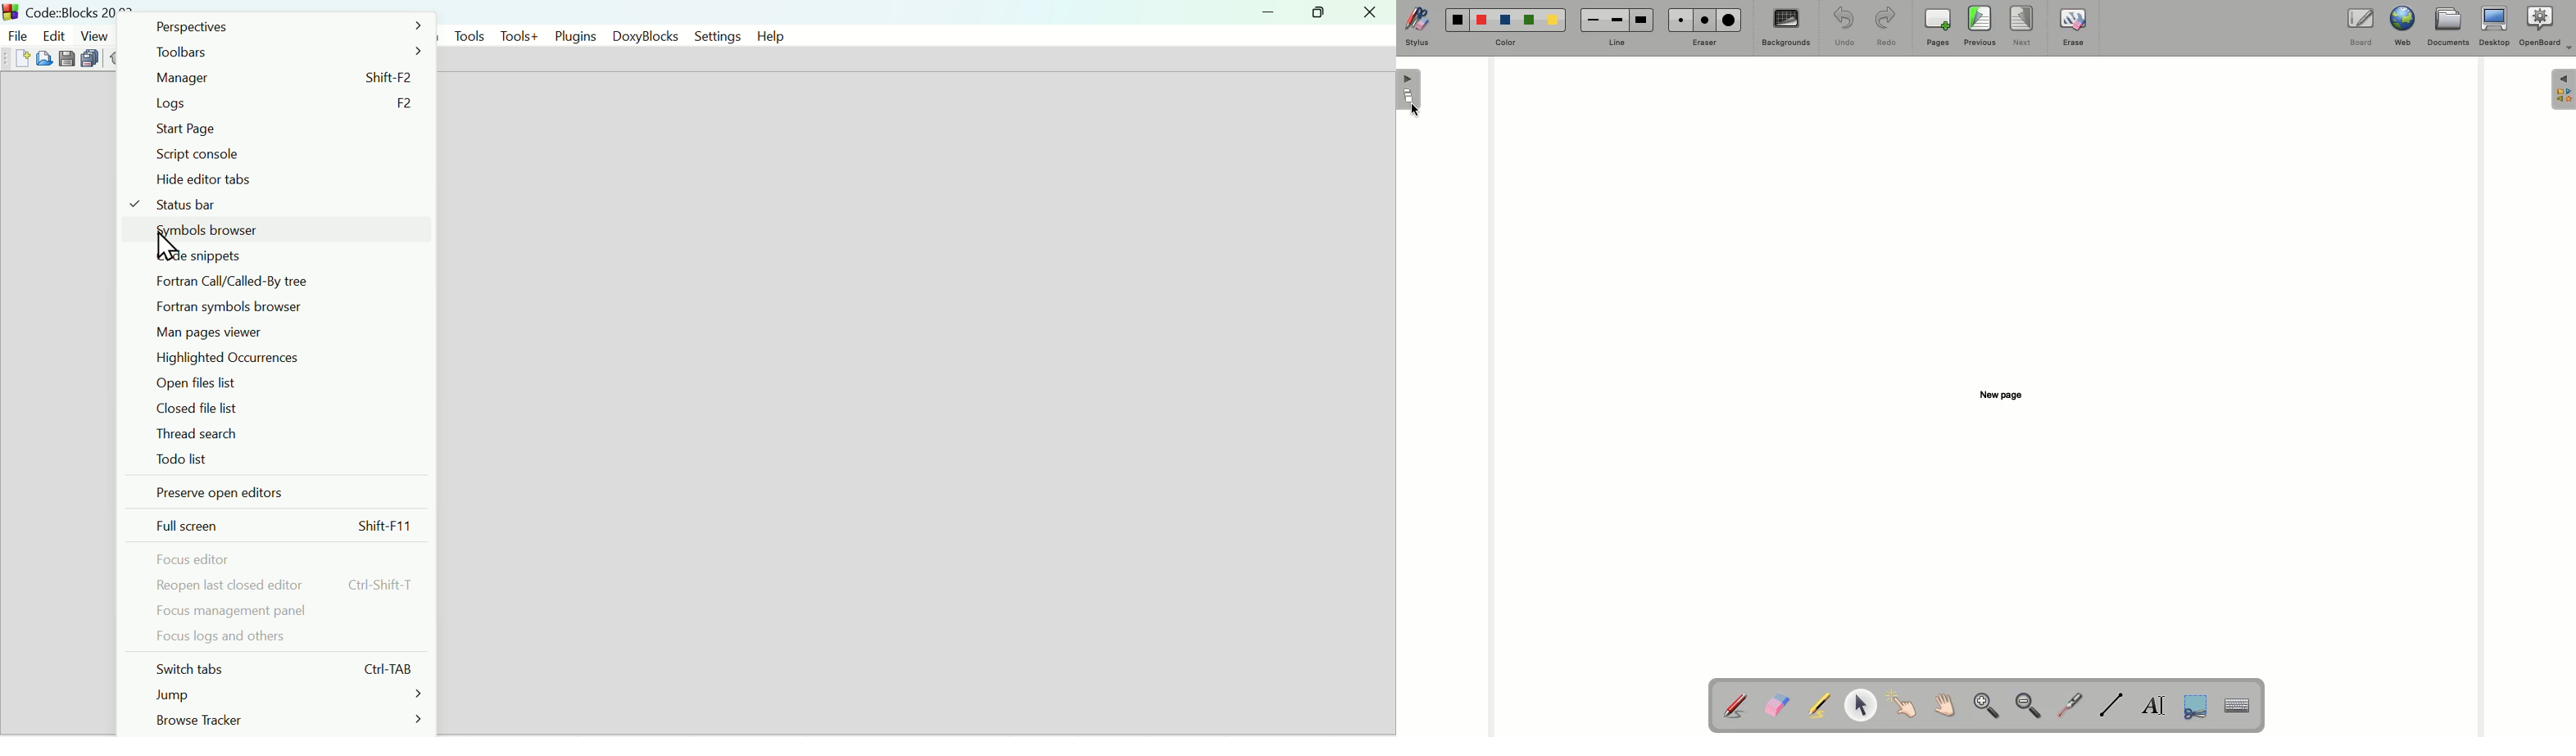 The height and width of the screenshot is (756, 2576). Describe the element at coordinates (12, 11) in the screenshot. I see `Code Blocks Desktop icon` at that location.